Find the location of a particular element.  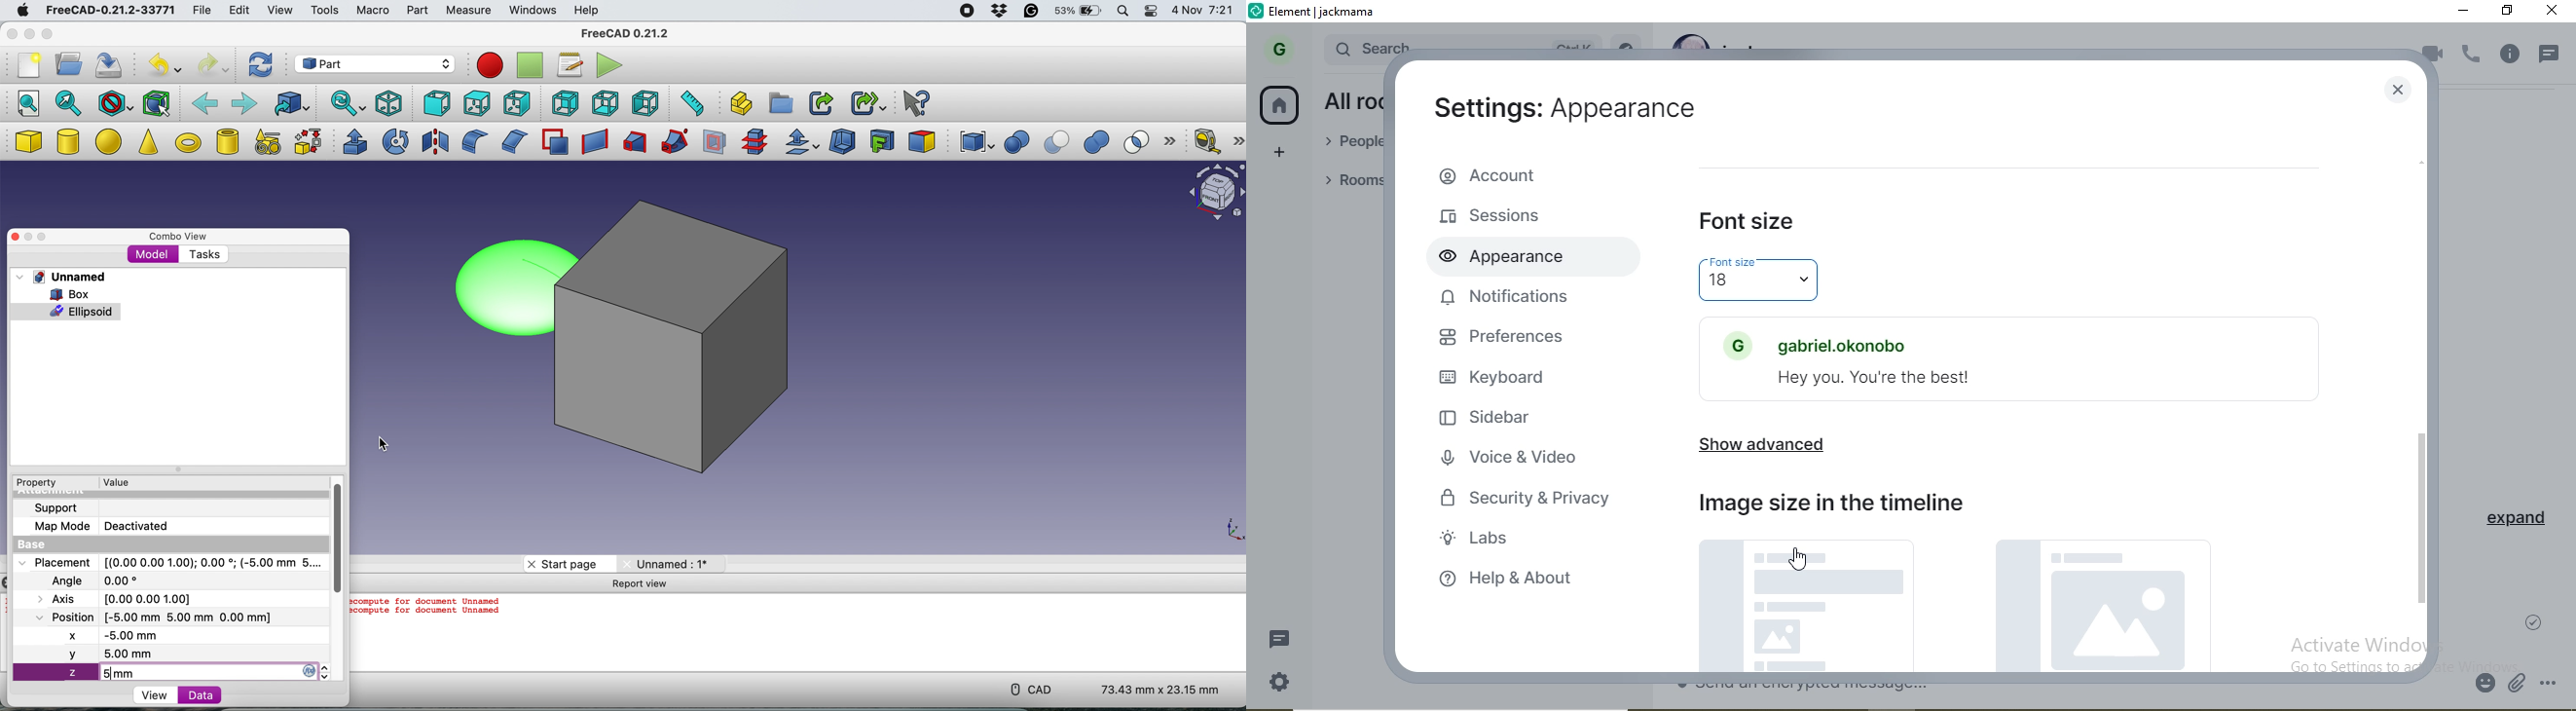

mirroring is located at coordinates (436, 141).